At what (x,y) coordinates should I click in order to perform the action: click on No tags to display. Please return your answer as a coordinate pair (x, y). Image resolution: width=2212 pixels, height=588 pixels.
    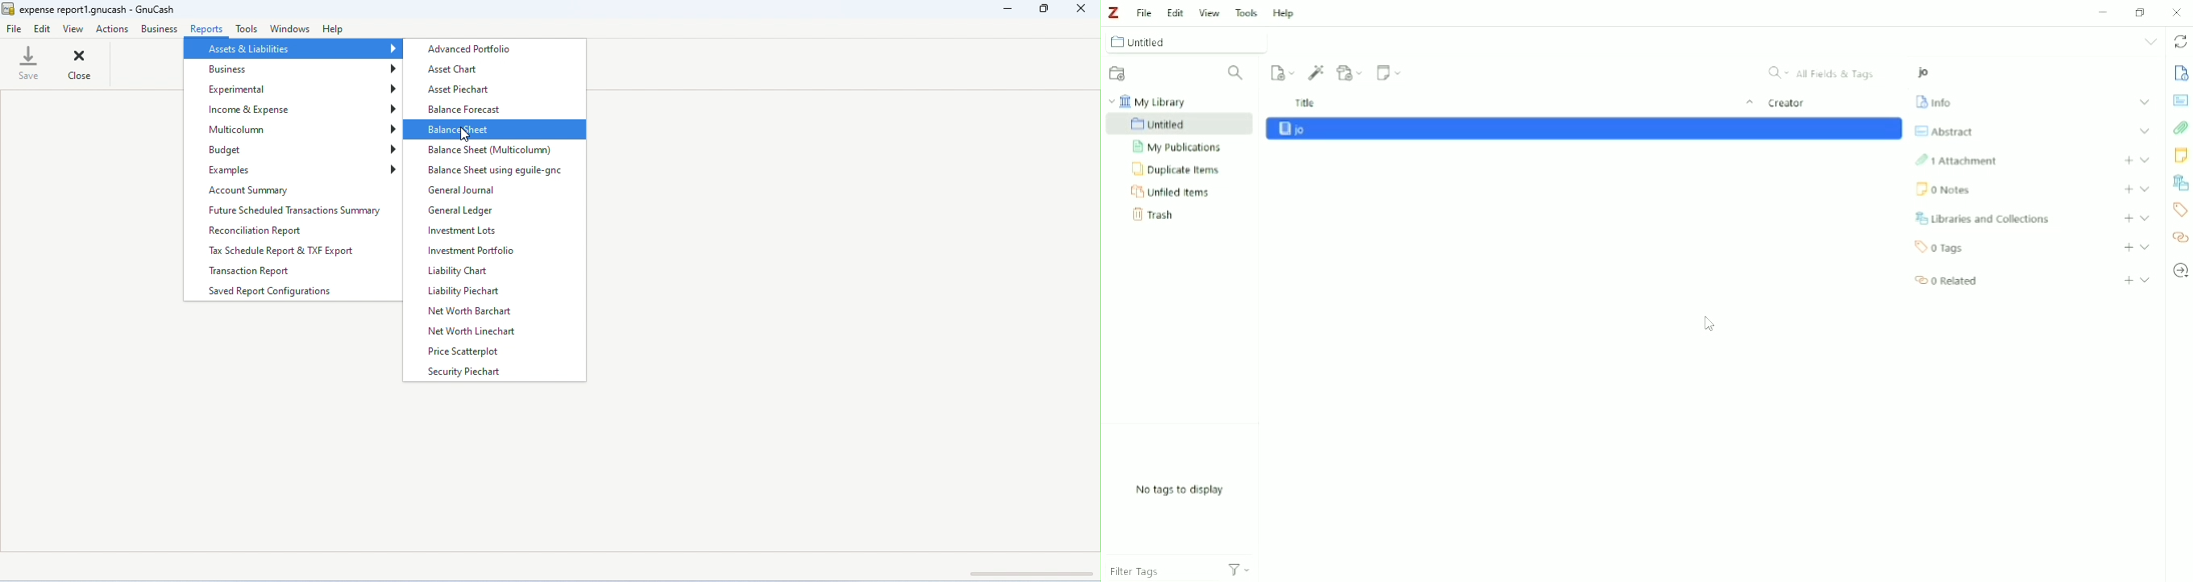
    Looking at the image, I should click on (1179, 490).